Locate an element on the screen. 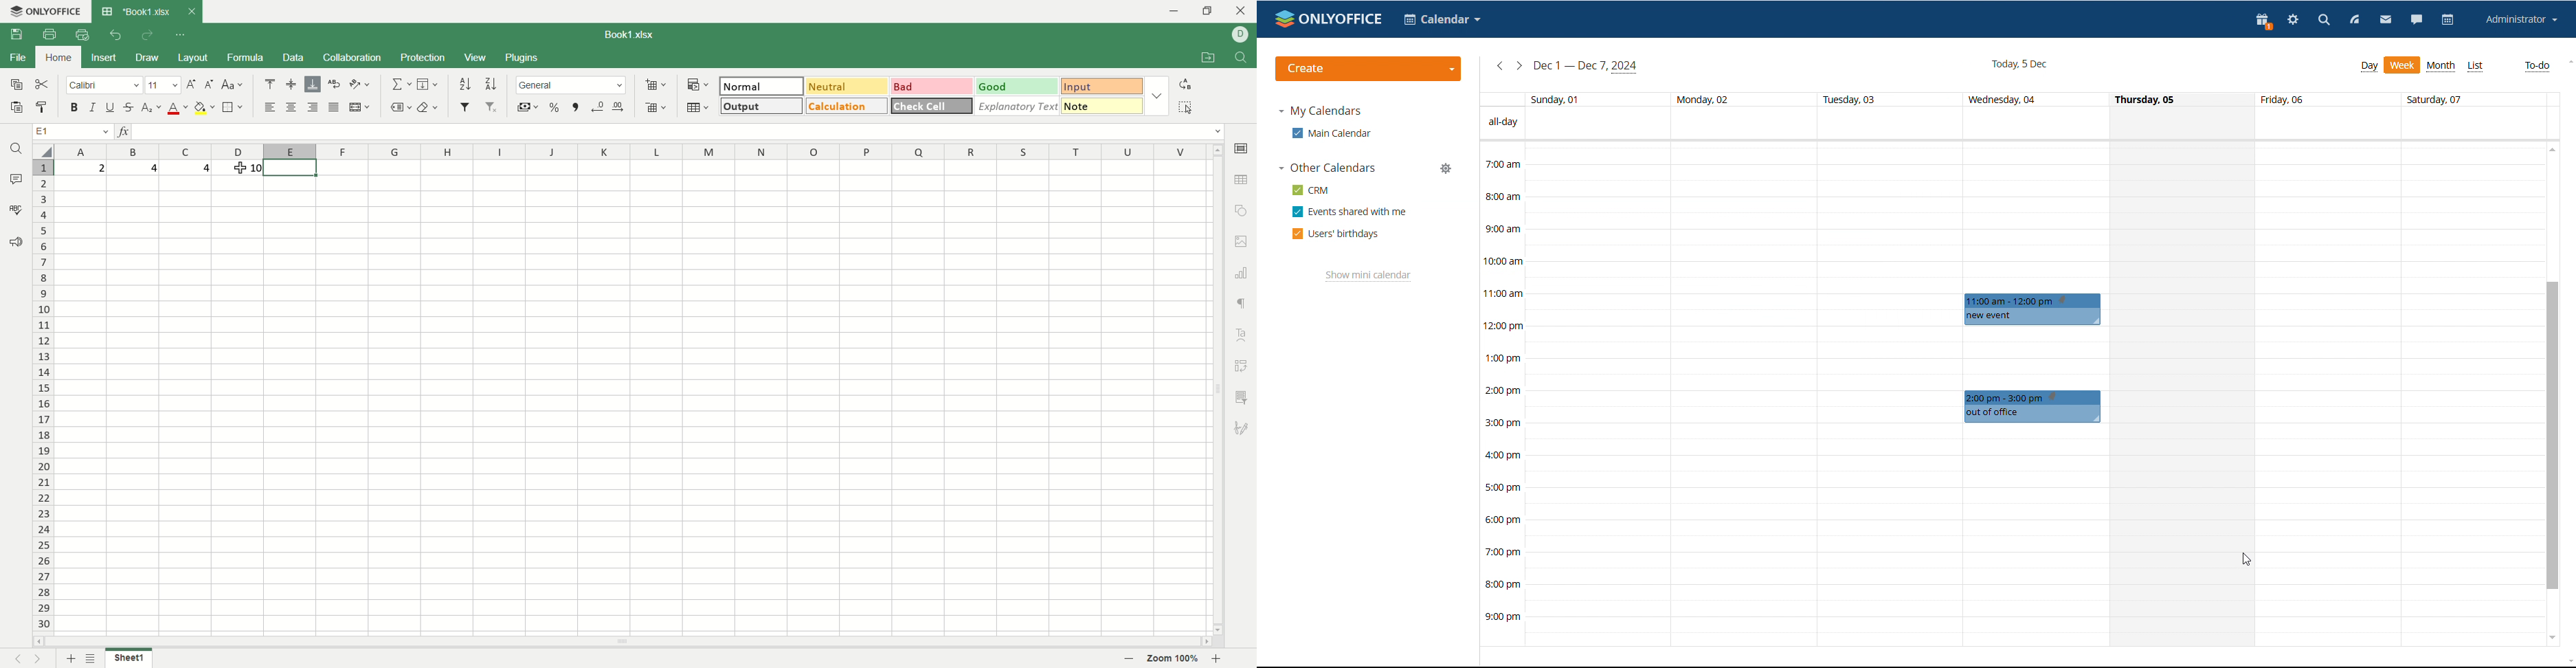 The image size is (2576, 672). formula is located at coordinates (245, 57).